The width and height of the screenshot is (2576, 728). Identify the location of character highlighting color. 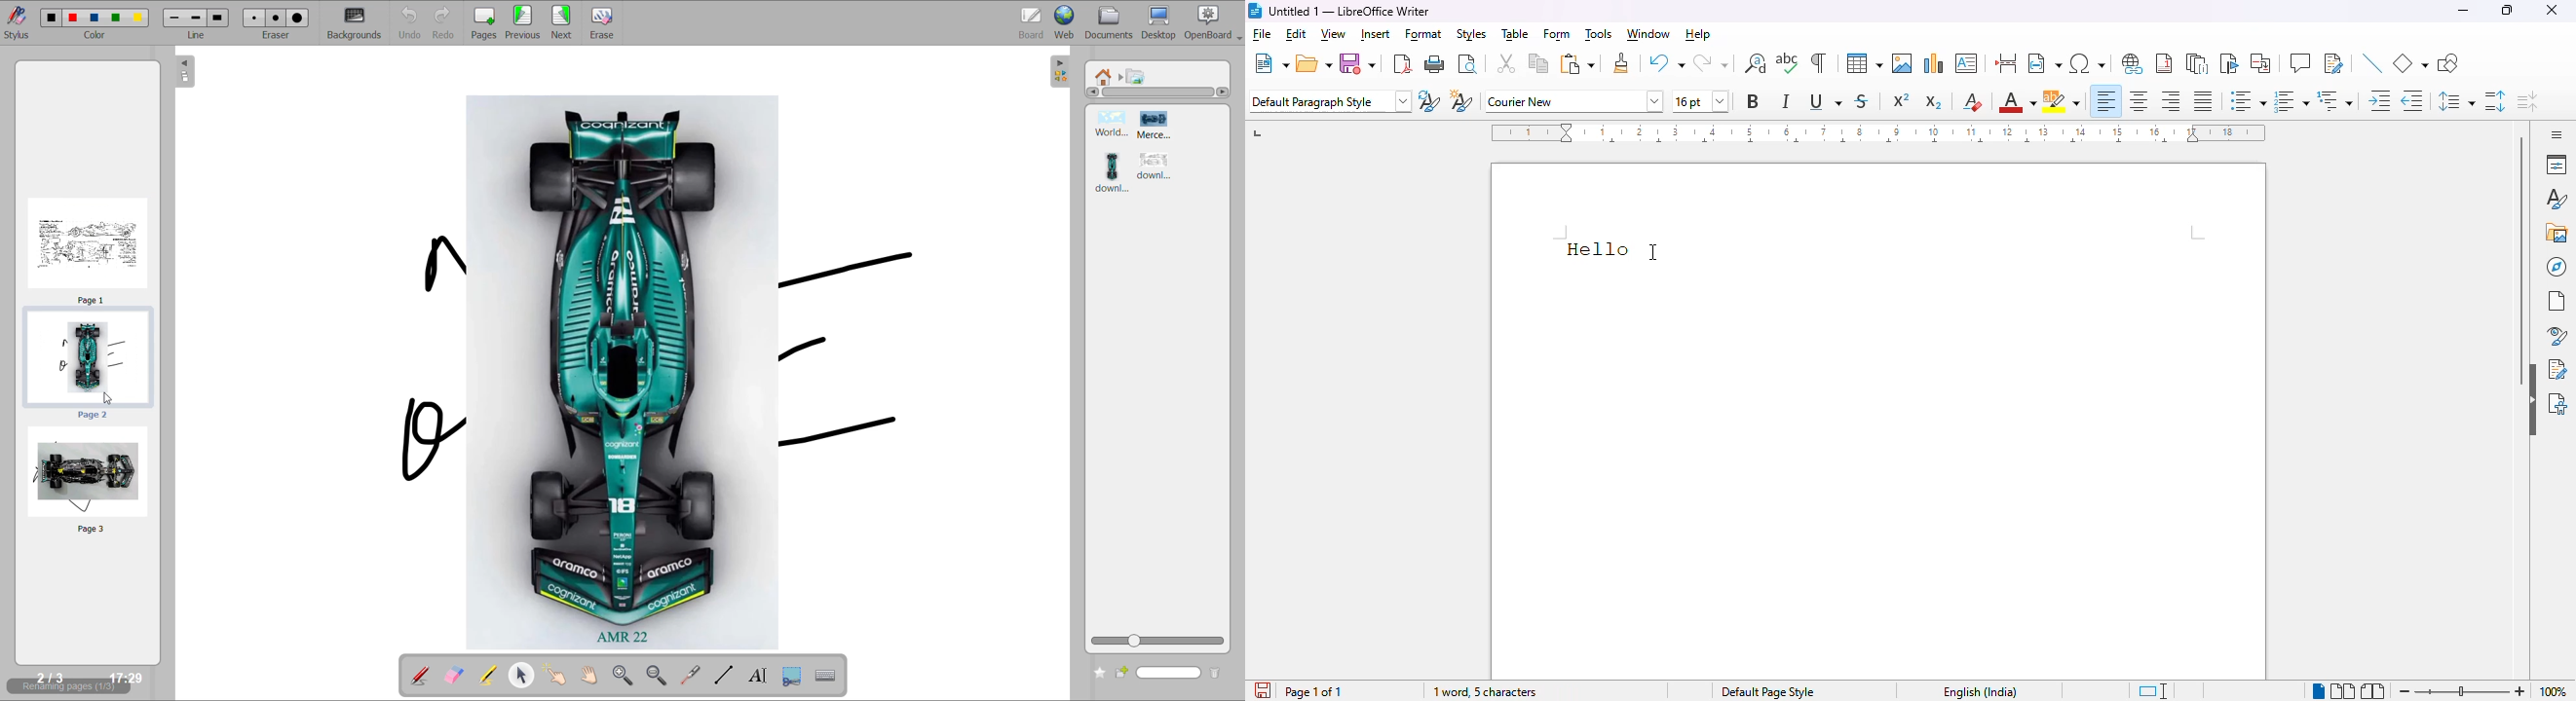
(2062, 100).